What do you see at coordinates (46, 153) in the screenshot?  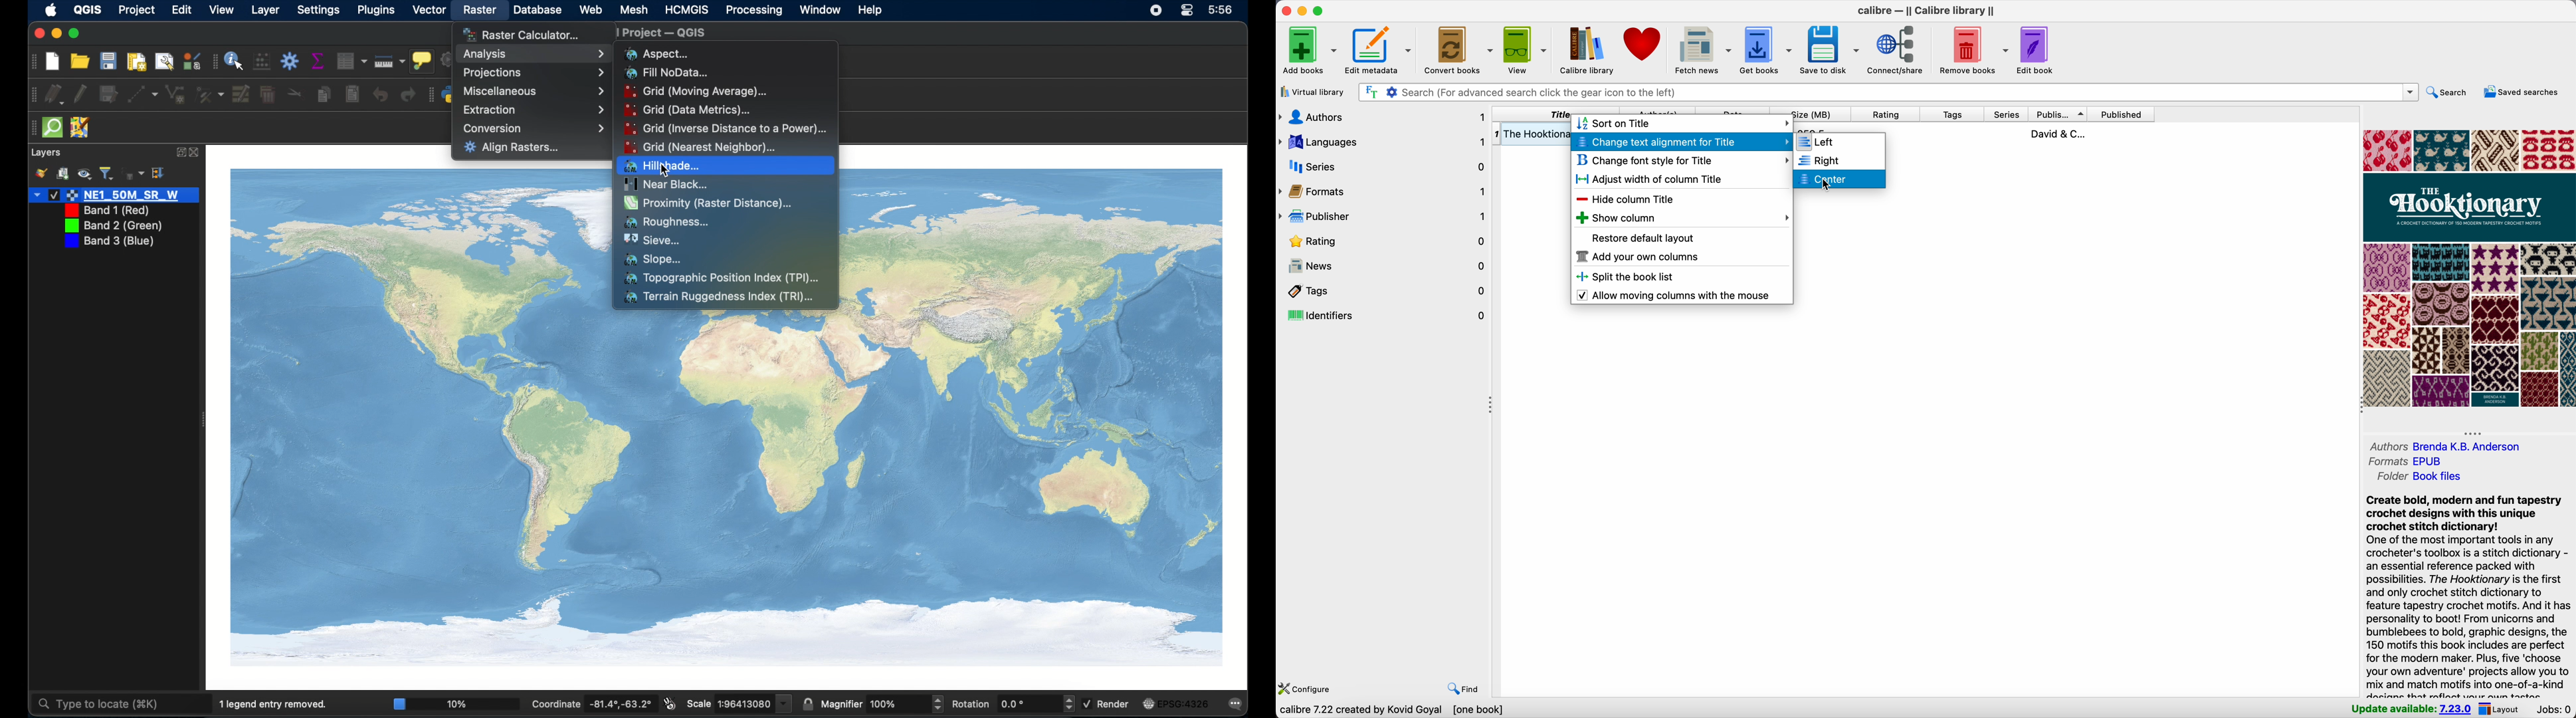 I see `layers` at bounding box center [46, 153].